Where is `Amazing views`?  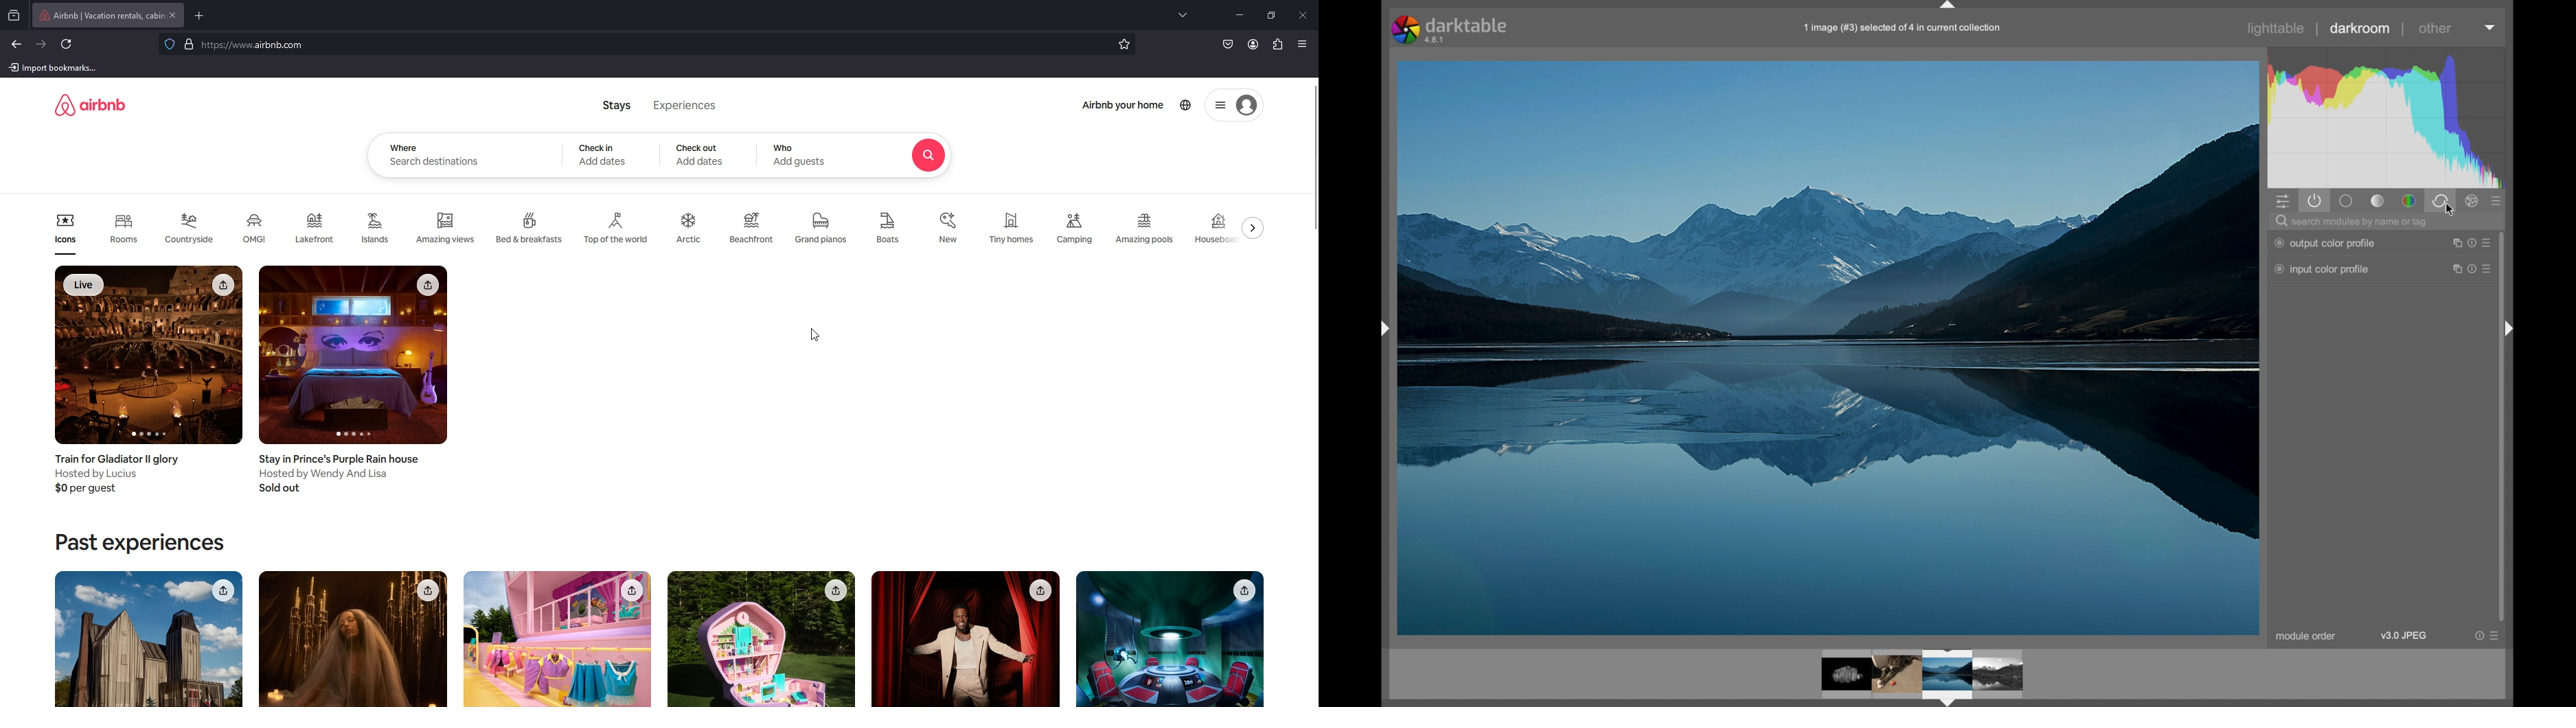
Amazing views is located at coordinates (447, 229).